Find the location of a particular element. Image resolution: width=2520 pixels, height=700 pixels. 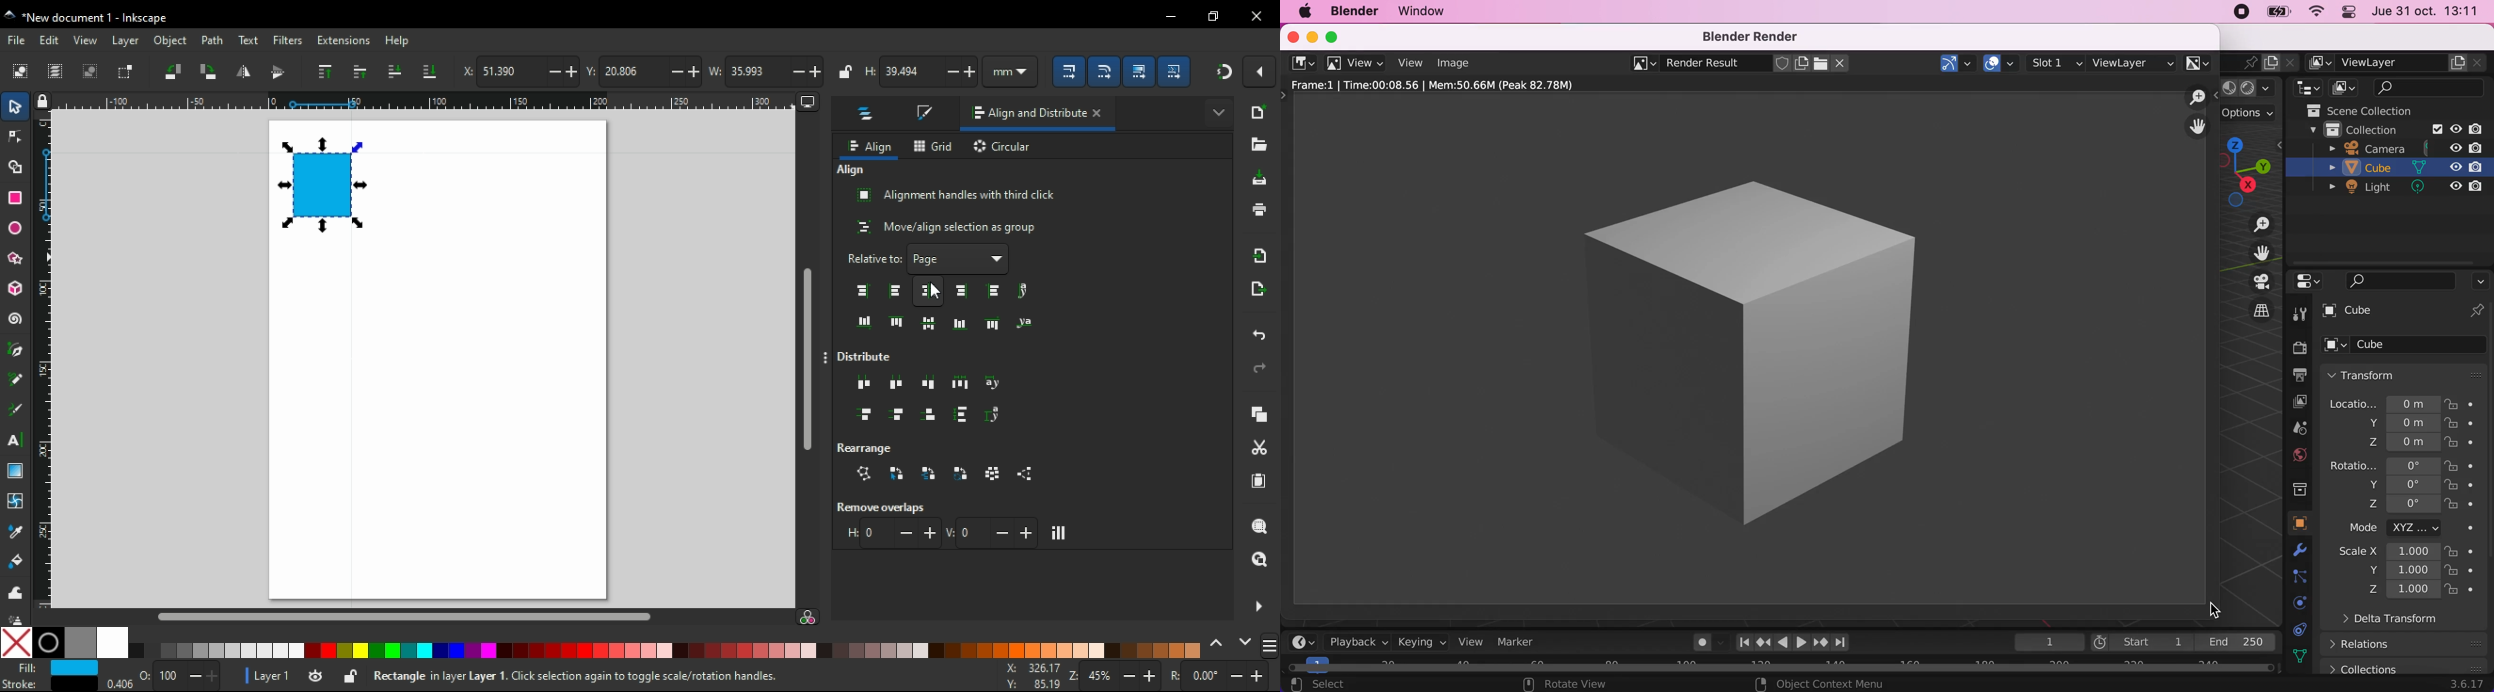

fill and stroke is located at coordinates (927, 114).